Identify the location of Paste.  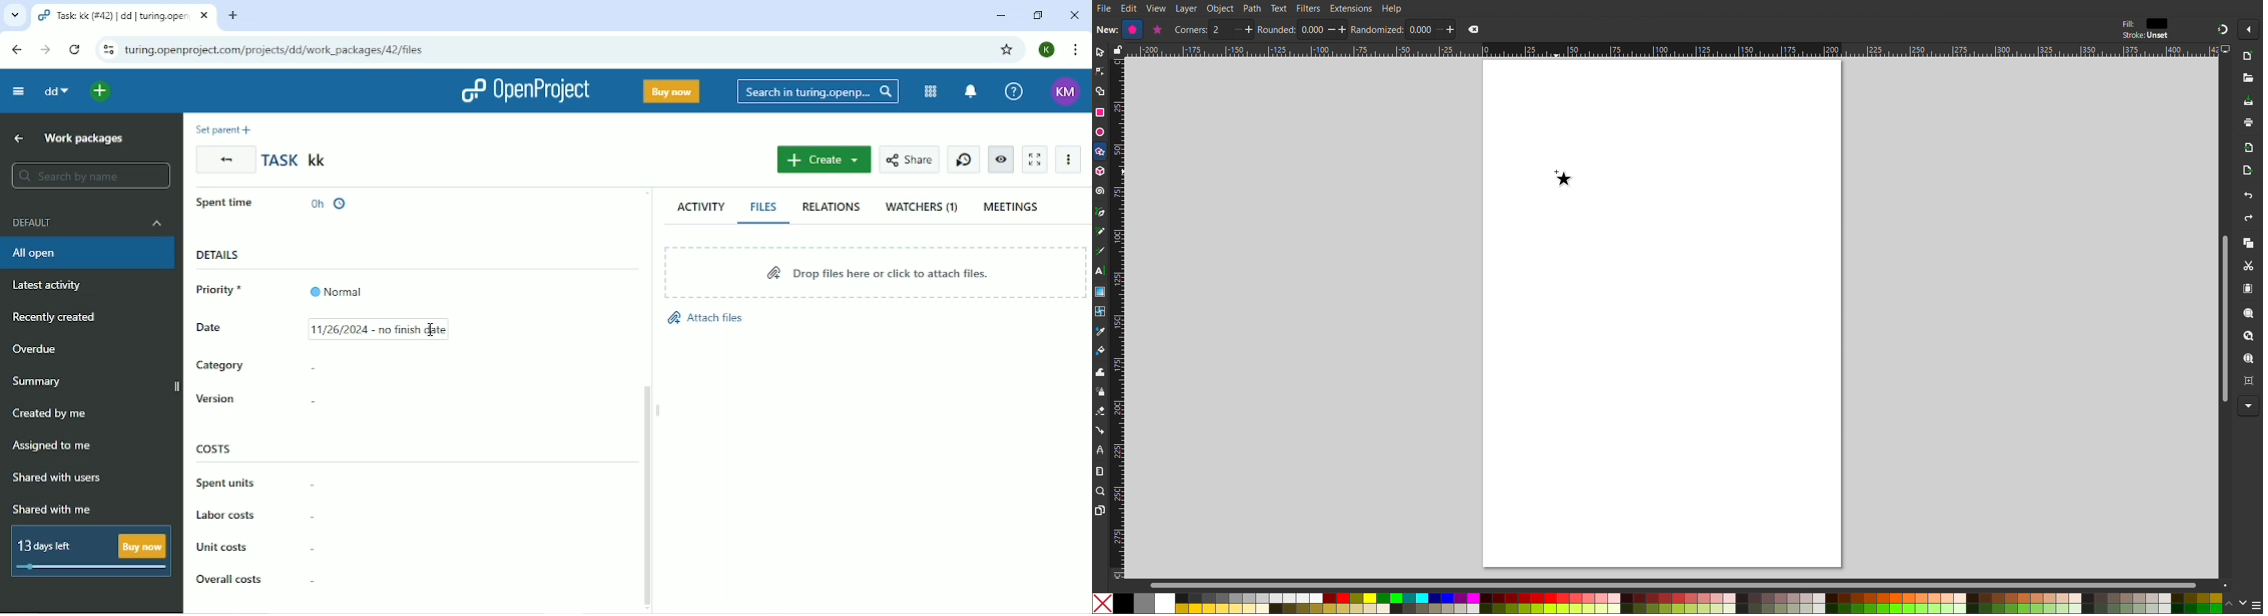
(2250, 289).